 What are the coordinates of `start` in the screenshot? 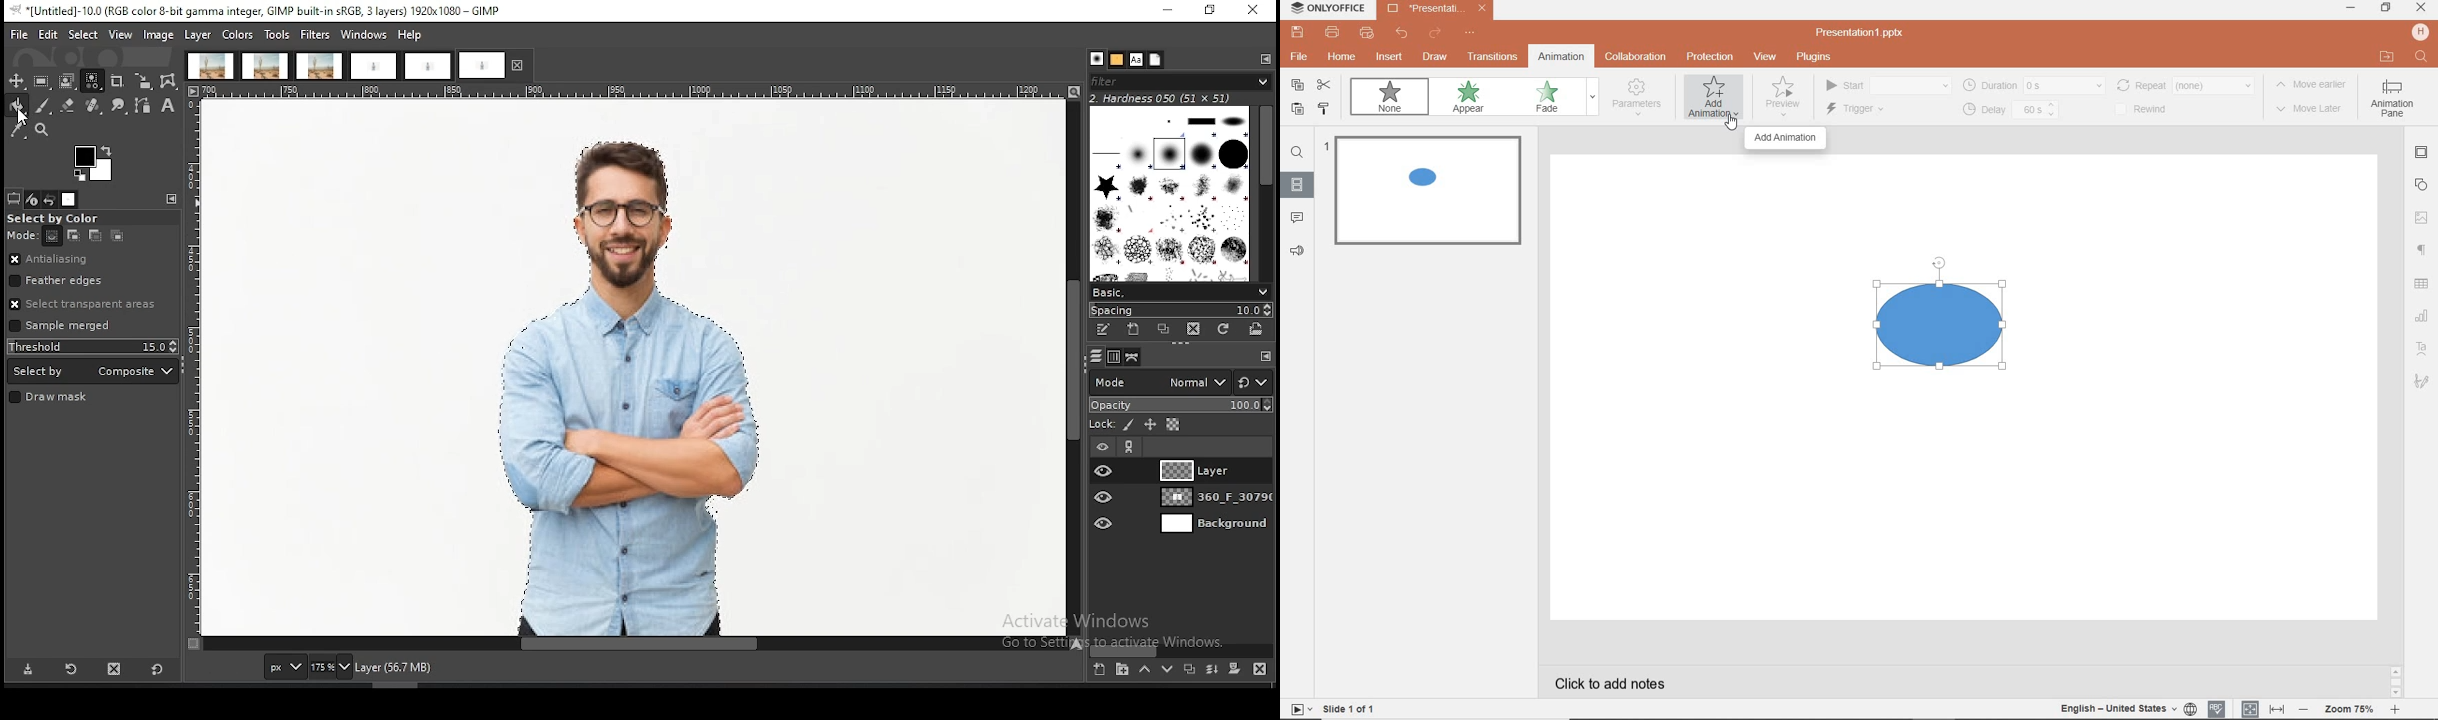 It's located at (1887, 86).